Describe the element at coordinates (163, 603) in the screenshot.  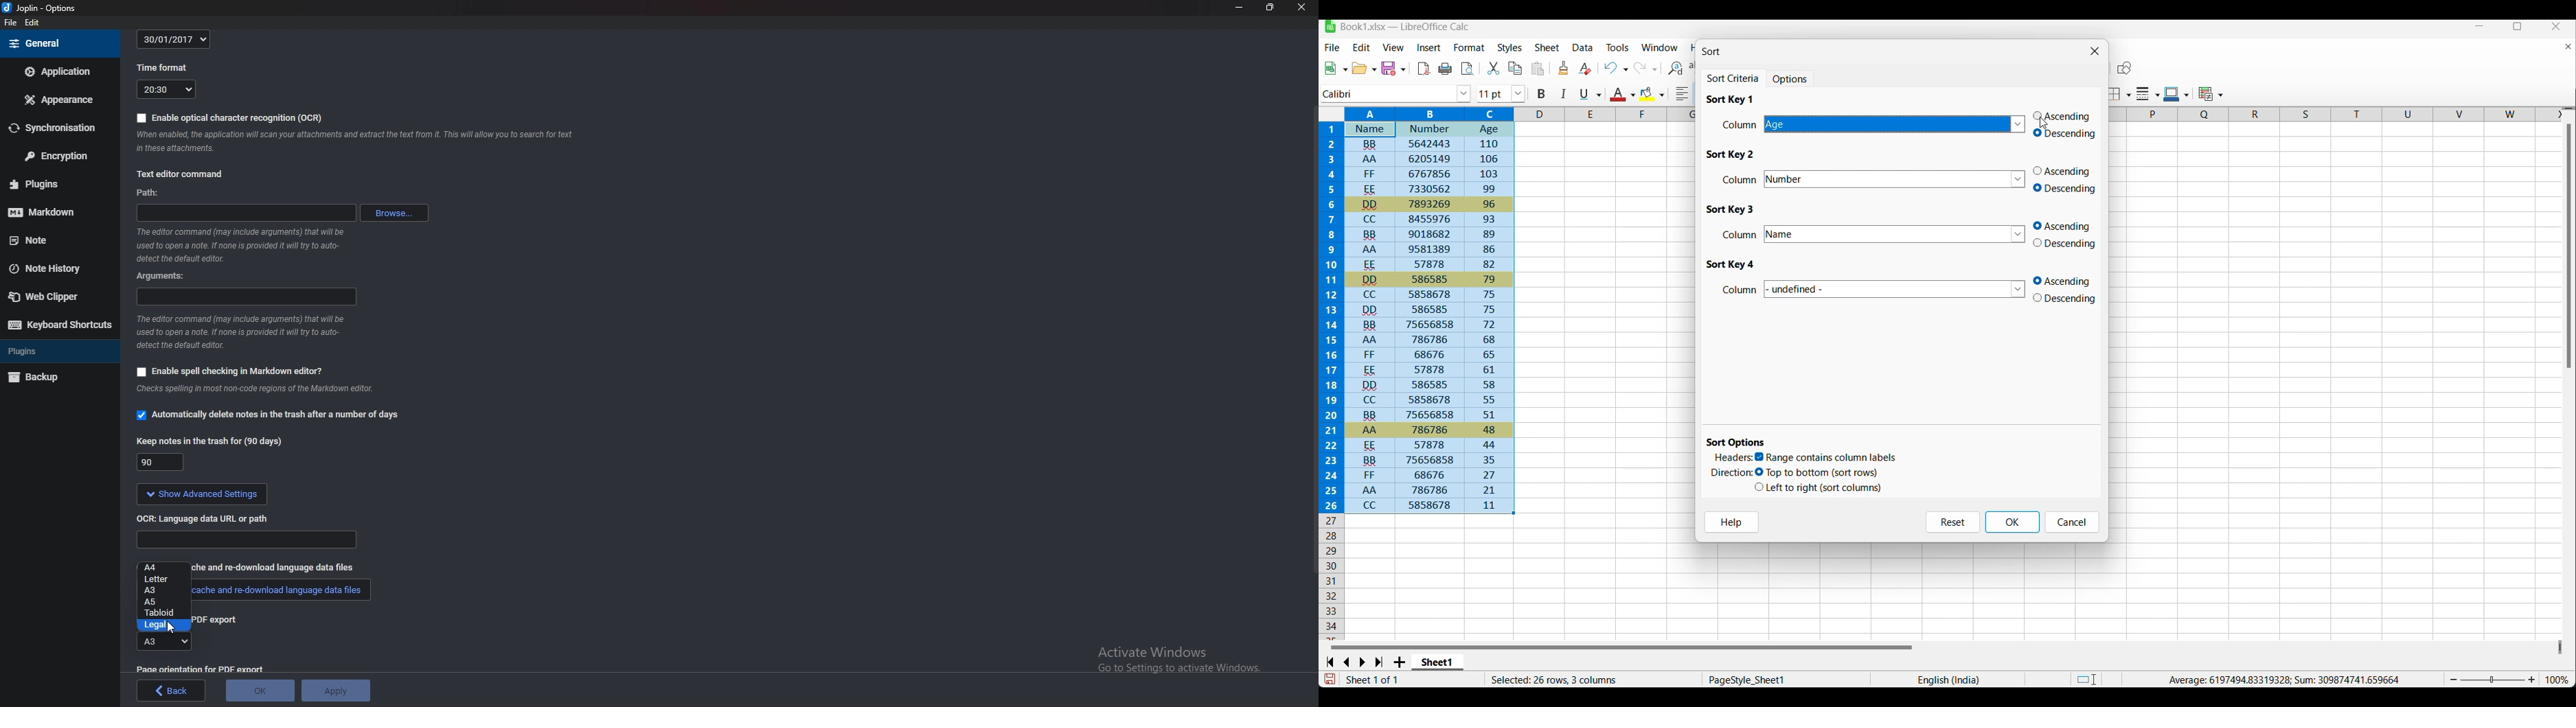
I see `A5` at that location.